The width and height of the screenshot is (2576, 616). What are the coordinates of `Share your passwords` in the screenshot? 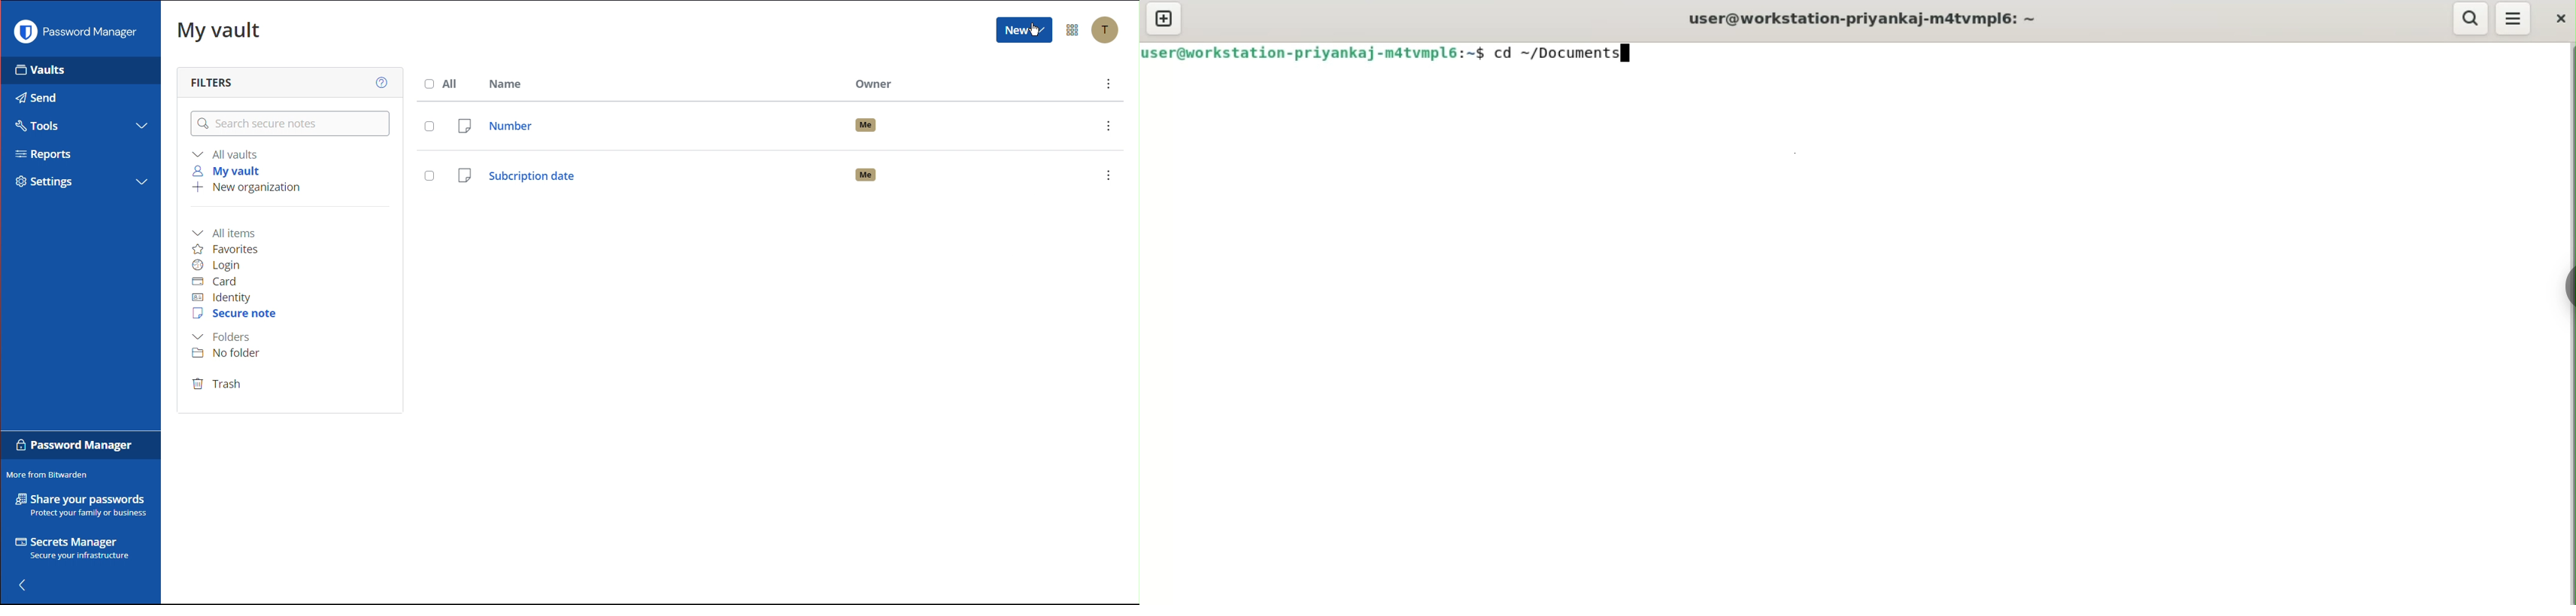 It's located at (78, 506).